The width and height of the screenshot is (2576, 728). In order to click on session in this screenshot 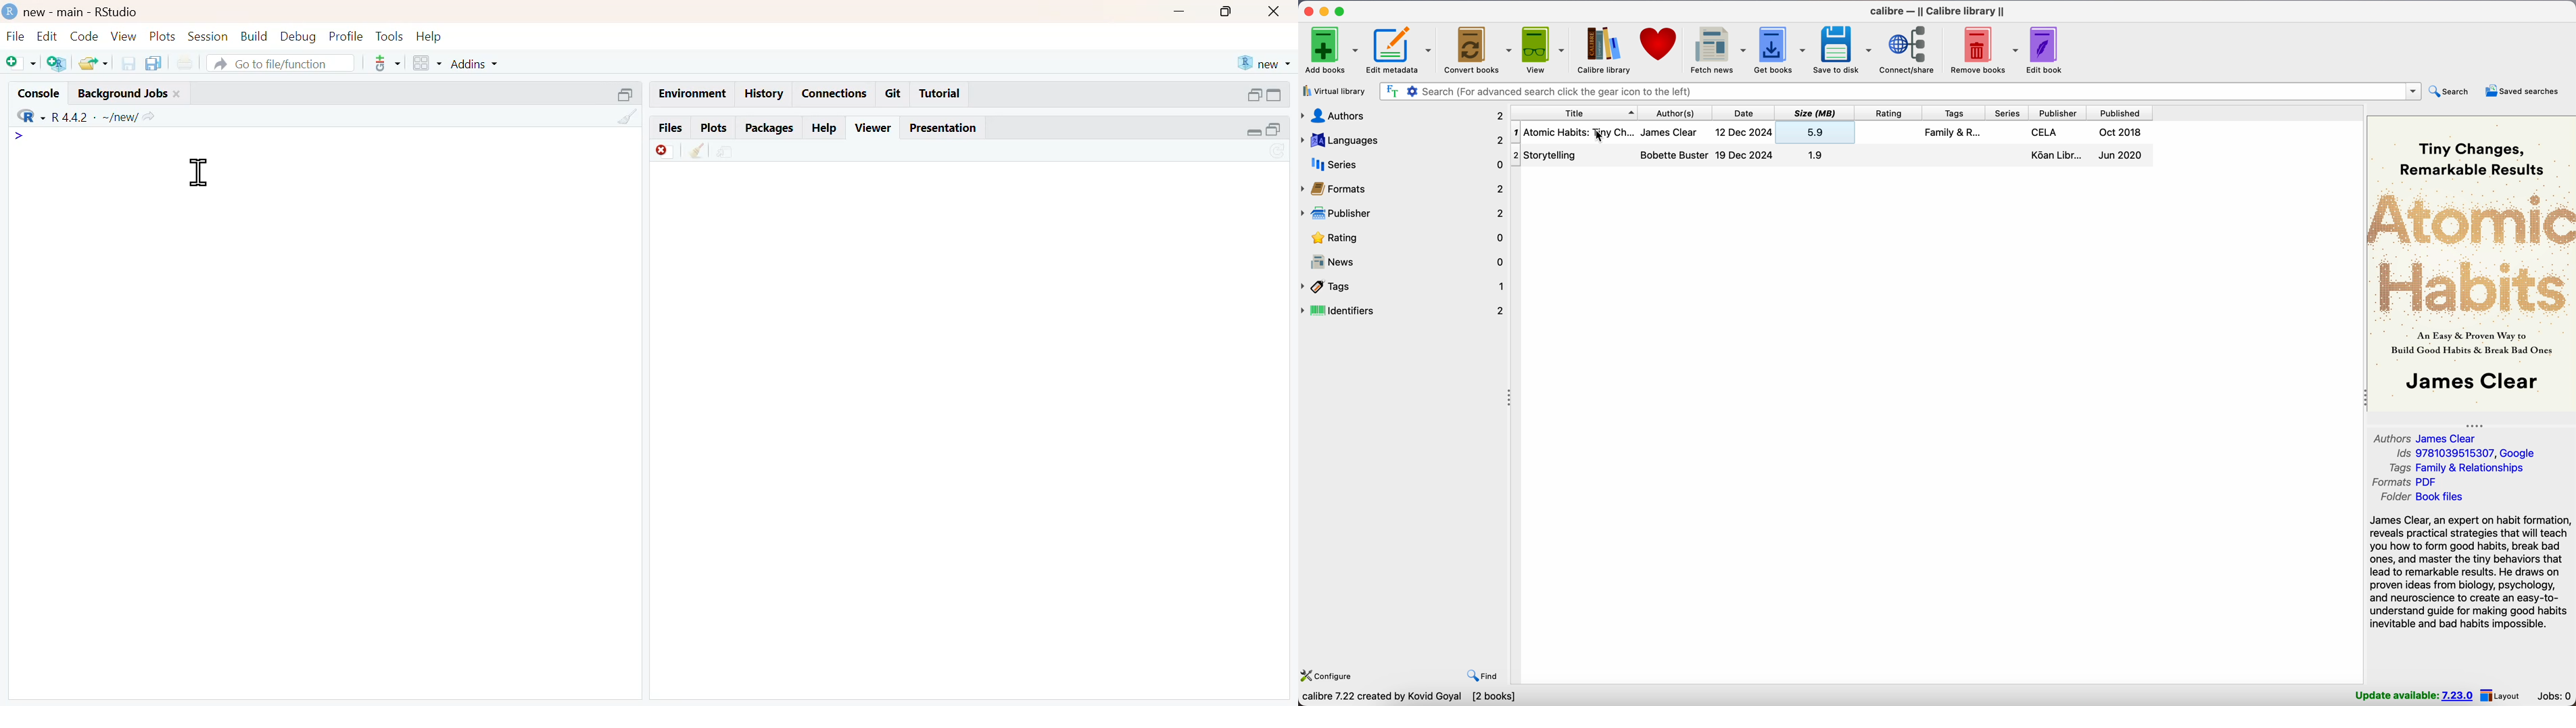, I will do `click(209, 37)`.